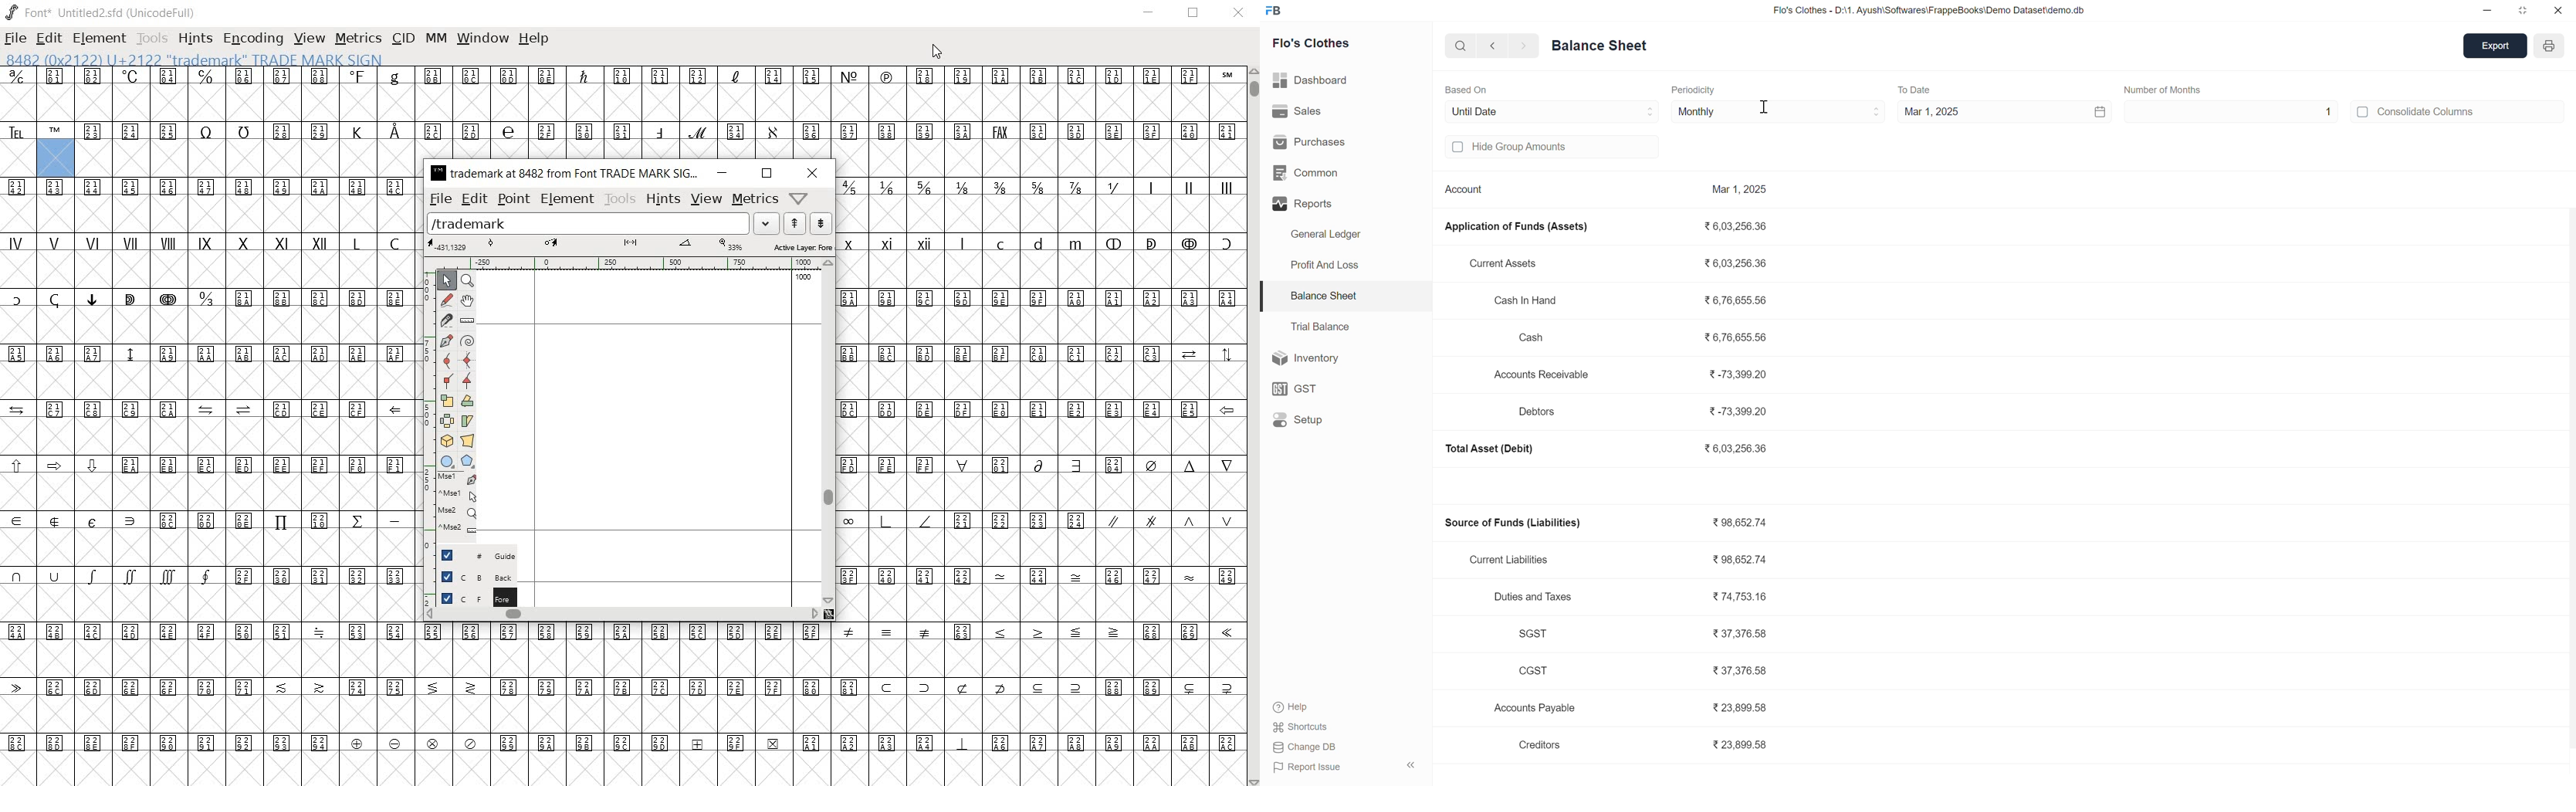 This screenshot has width=2576, height=812. What do you see at coordinates (469, 360) in the screenshot?
I see `add a curve point always either horizontal or vertical` at bounding box center [469, 360].